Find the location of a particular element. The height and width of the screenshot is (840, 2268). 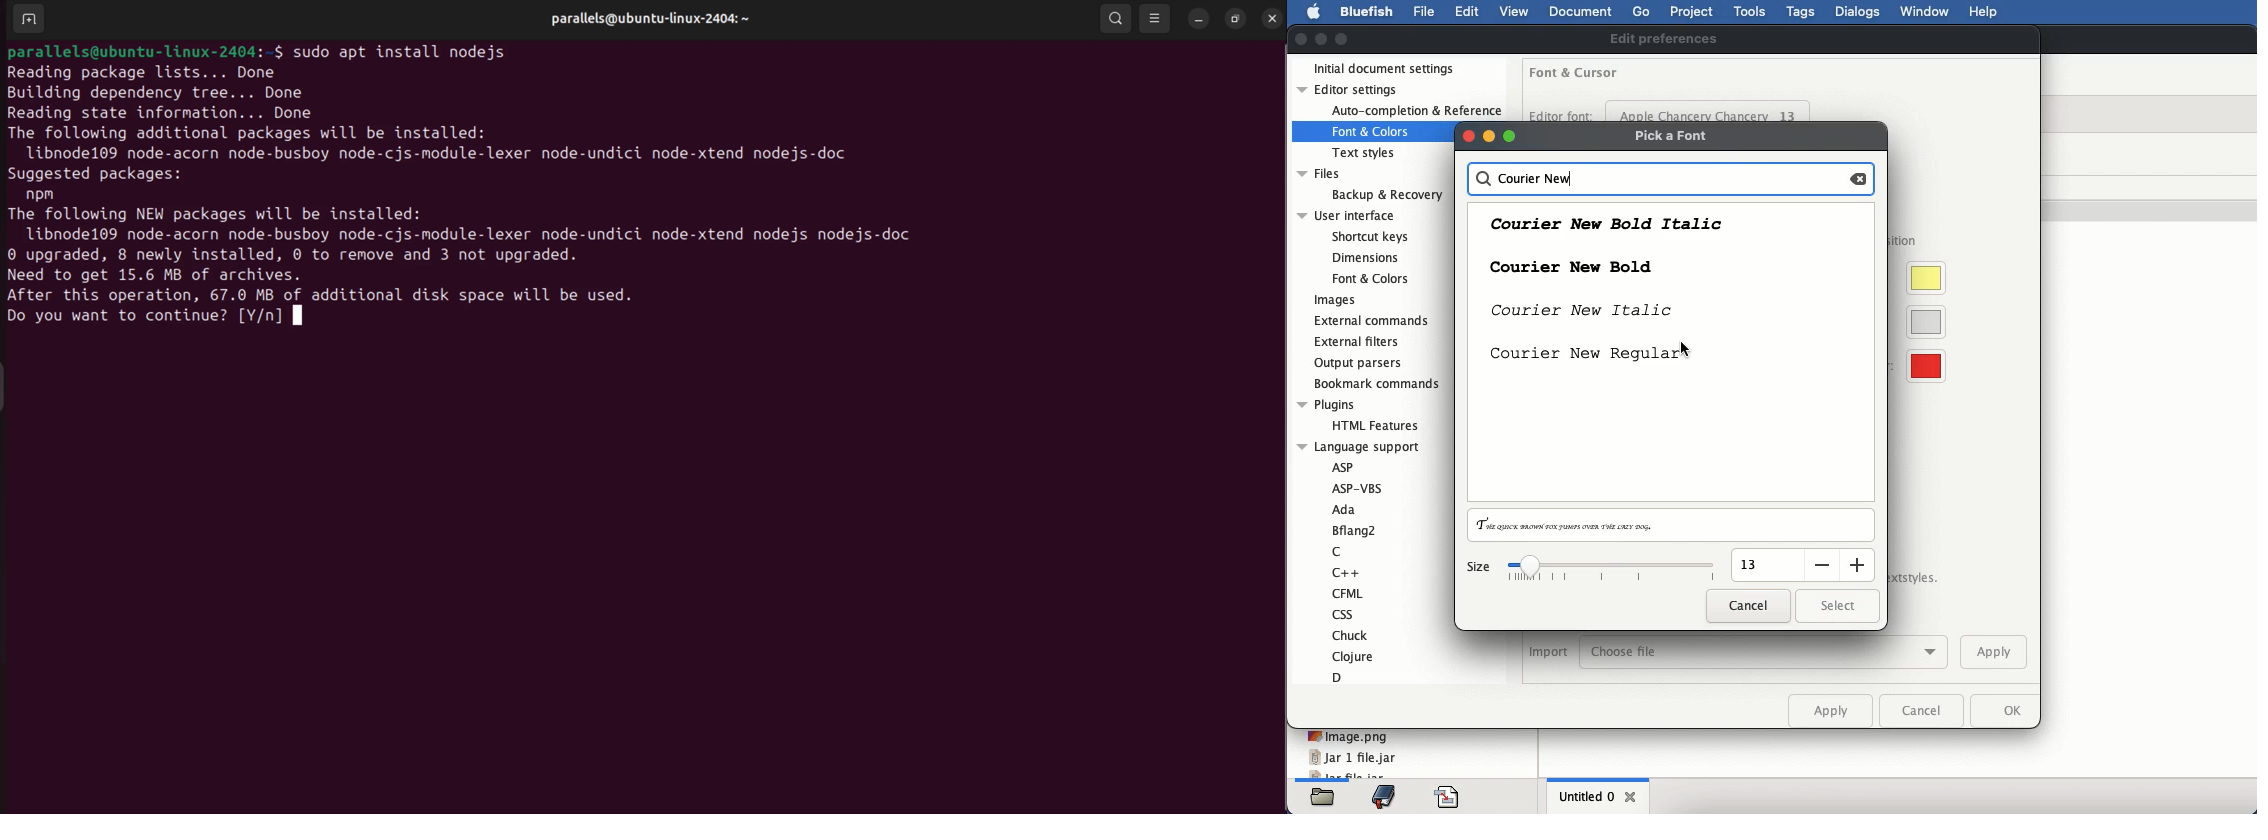

courier new is located at coordinates (1536, 179).